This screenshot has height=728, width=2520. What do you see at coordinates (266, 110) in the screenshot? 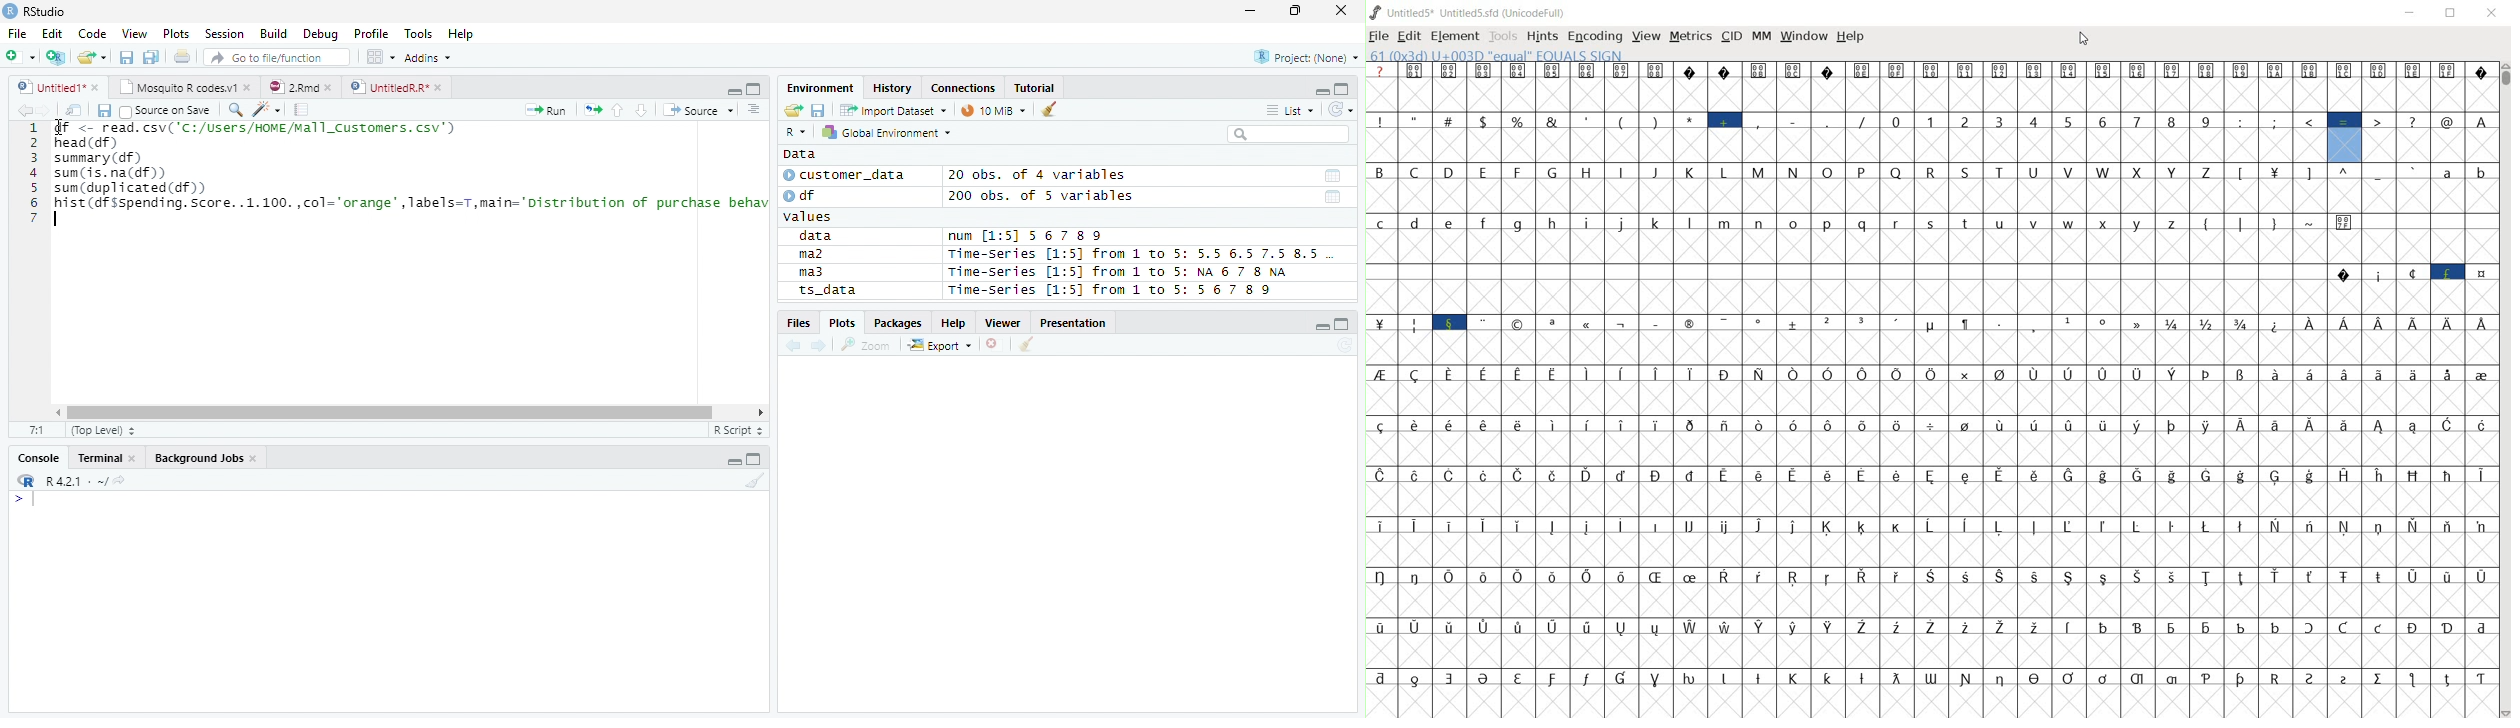
I see `Code Tools` at bounding box center [266, 110].